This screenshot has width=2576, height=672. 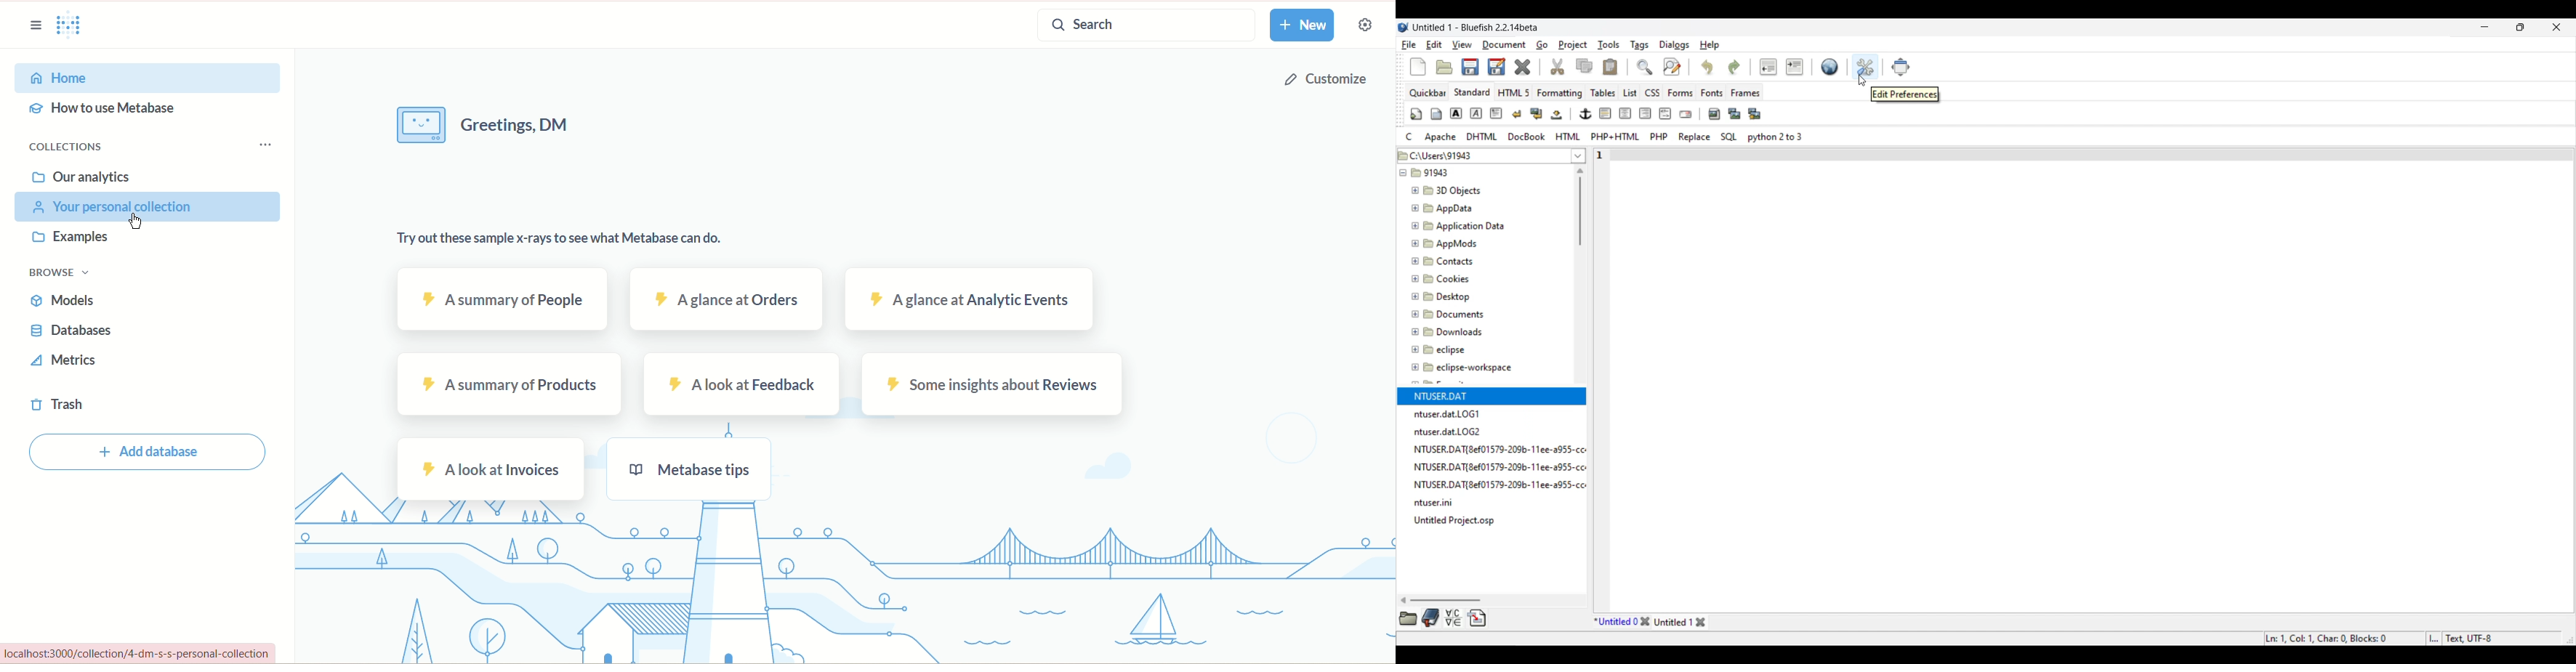 What do you see at coordinates (1712, 92) in the screenshot?
I see `Fonts` at bounding box center [1712, 92].